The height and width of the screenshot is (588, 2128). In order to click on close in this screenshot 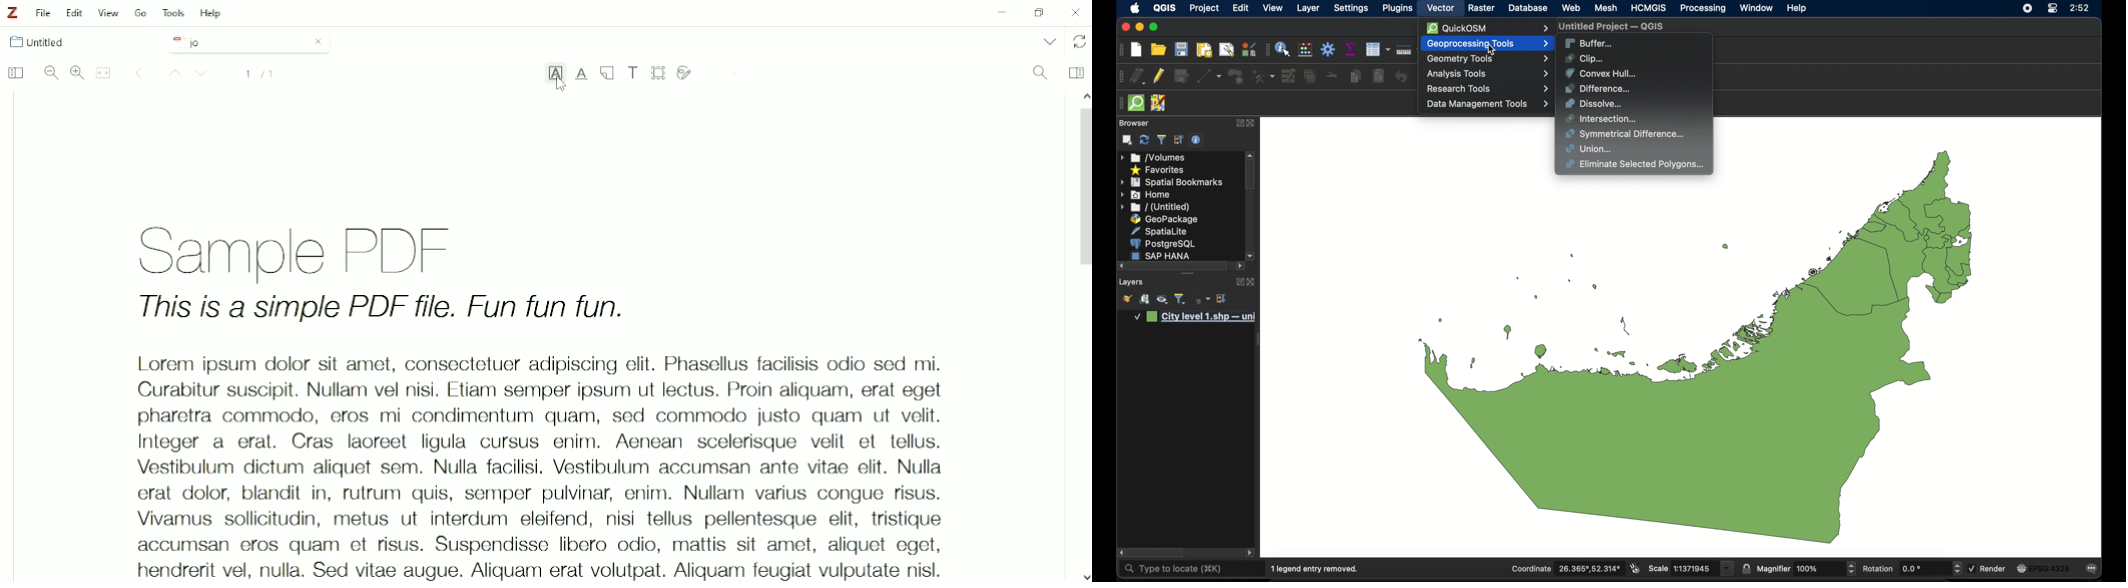, I will do `click(1252, 123)`.